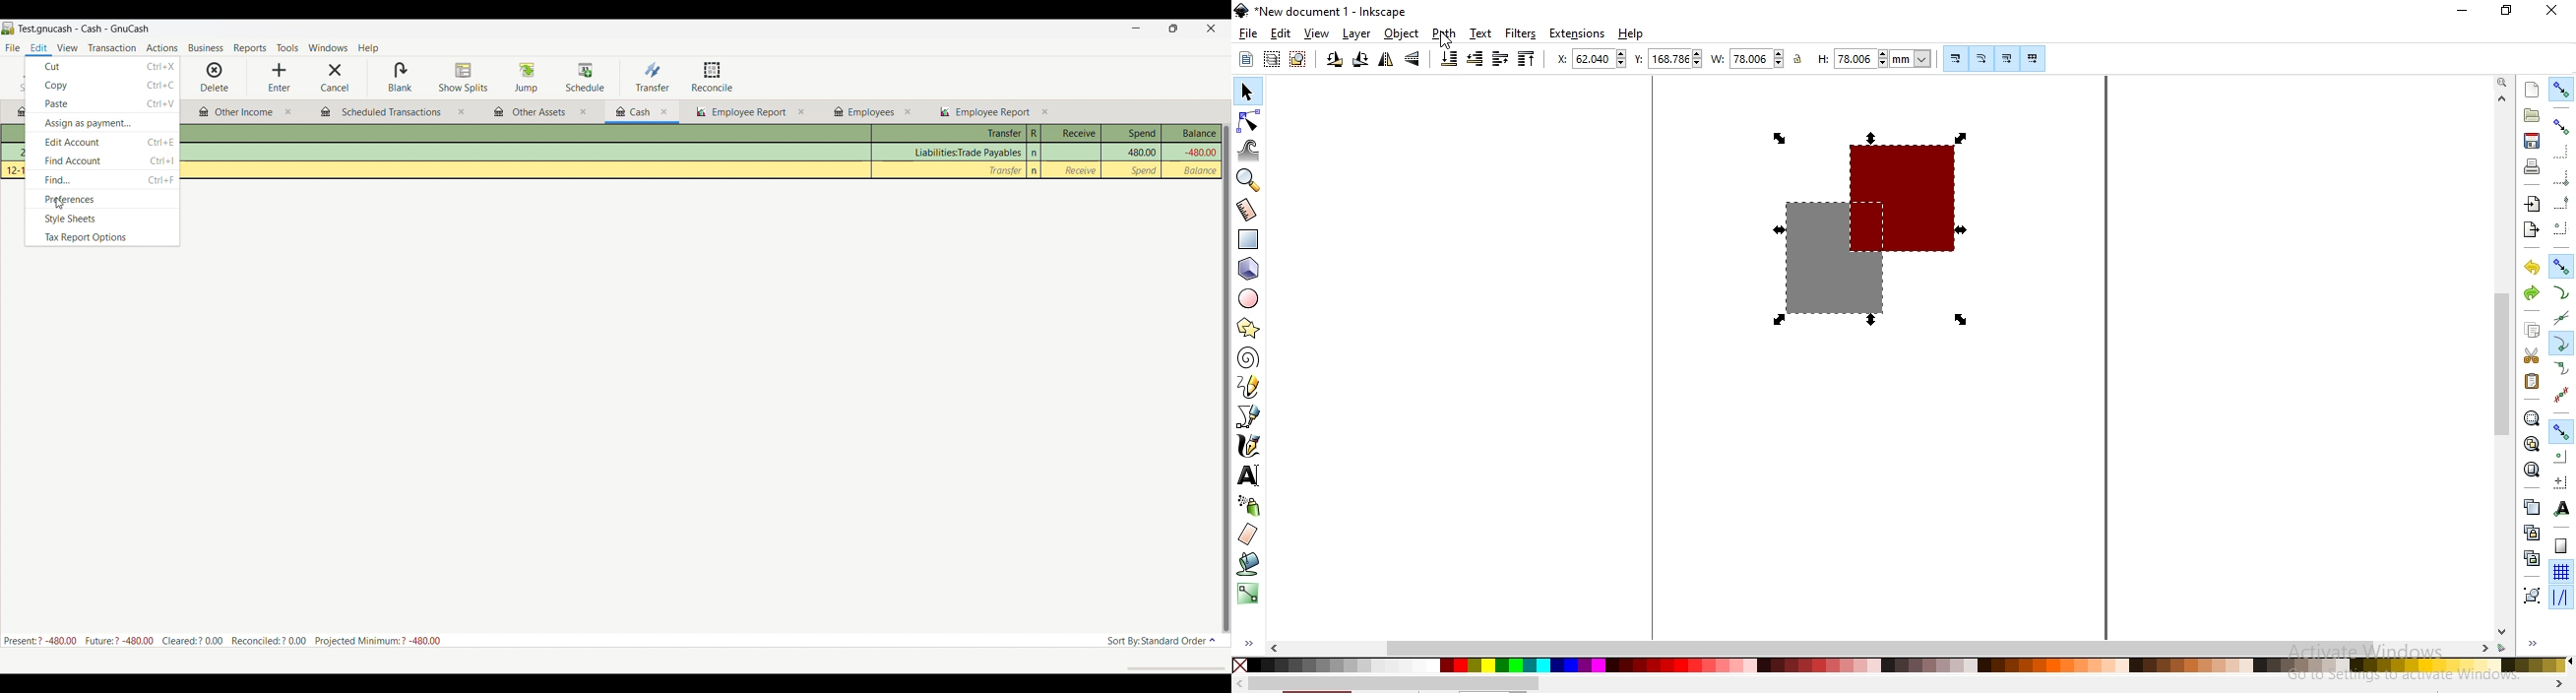 The width and height of the screenshot is (2576, 700). Describe the element at coordinates (1247, 58) in the screenshot. I see `select all objects or nodes` at that location.